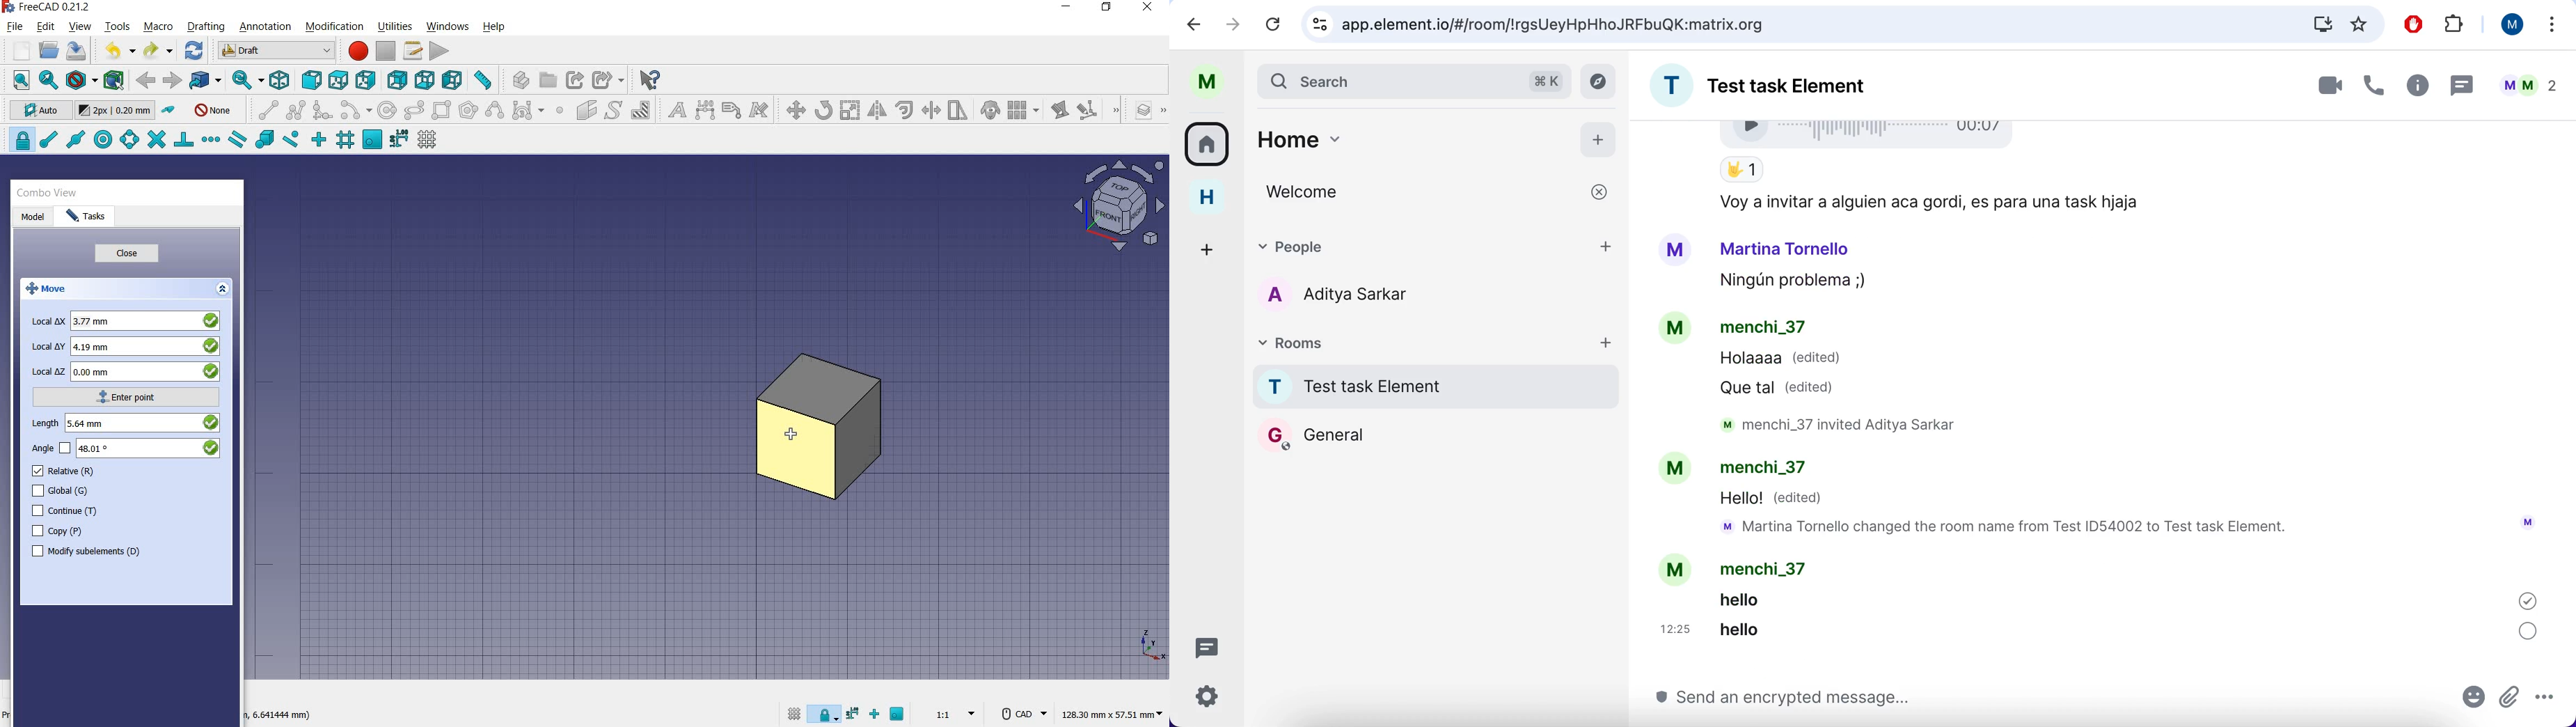  Describe the element at coordinates (206, 27) in the screenshot. I see `drafting` at that location.